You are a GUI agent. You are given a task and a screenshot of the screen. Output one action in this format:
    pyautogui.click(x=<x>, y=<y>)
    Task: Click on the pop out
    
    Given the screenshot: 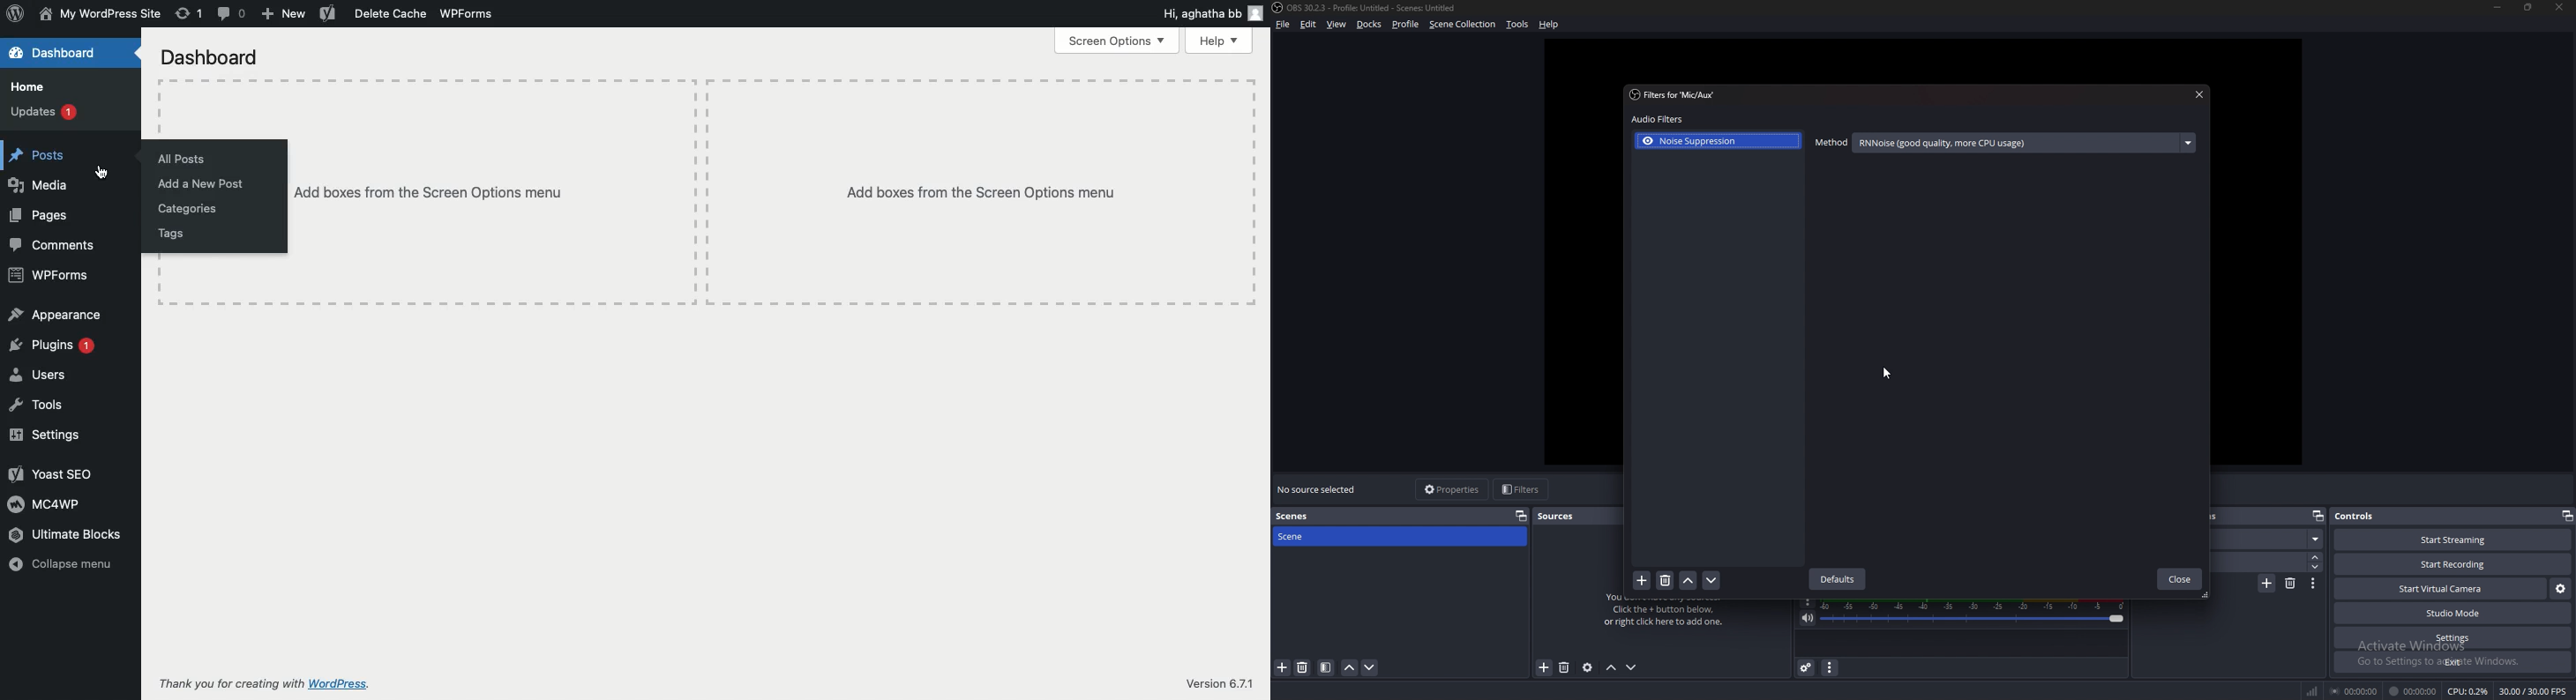 What is the action you would take?
    pyautogui.click(x=2568, y=517)
    